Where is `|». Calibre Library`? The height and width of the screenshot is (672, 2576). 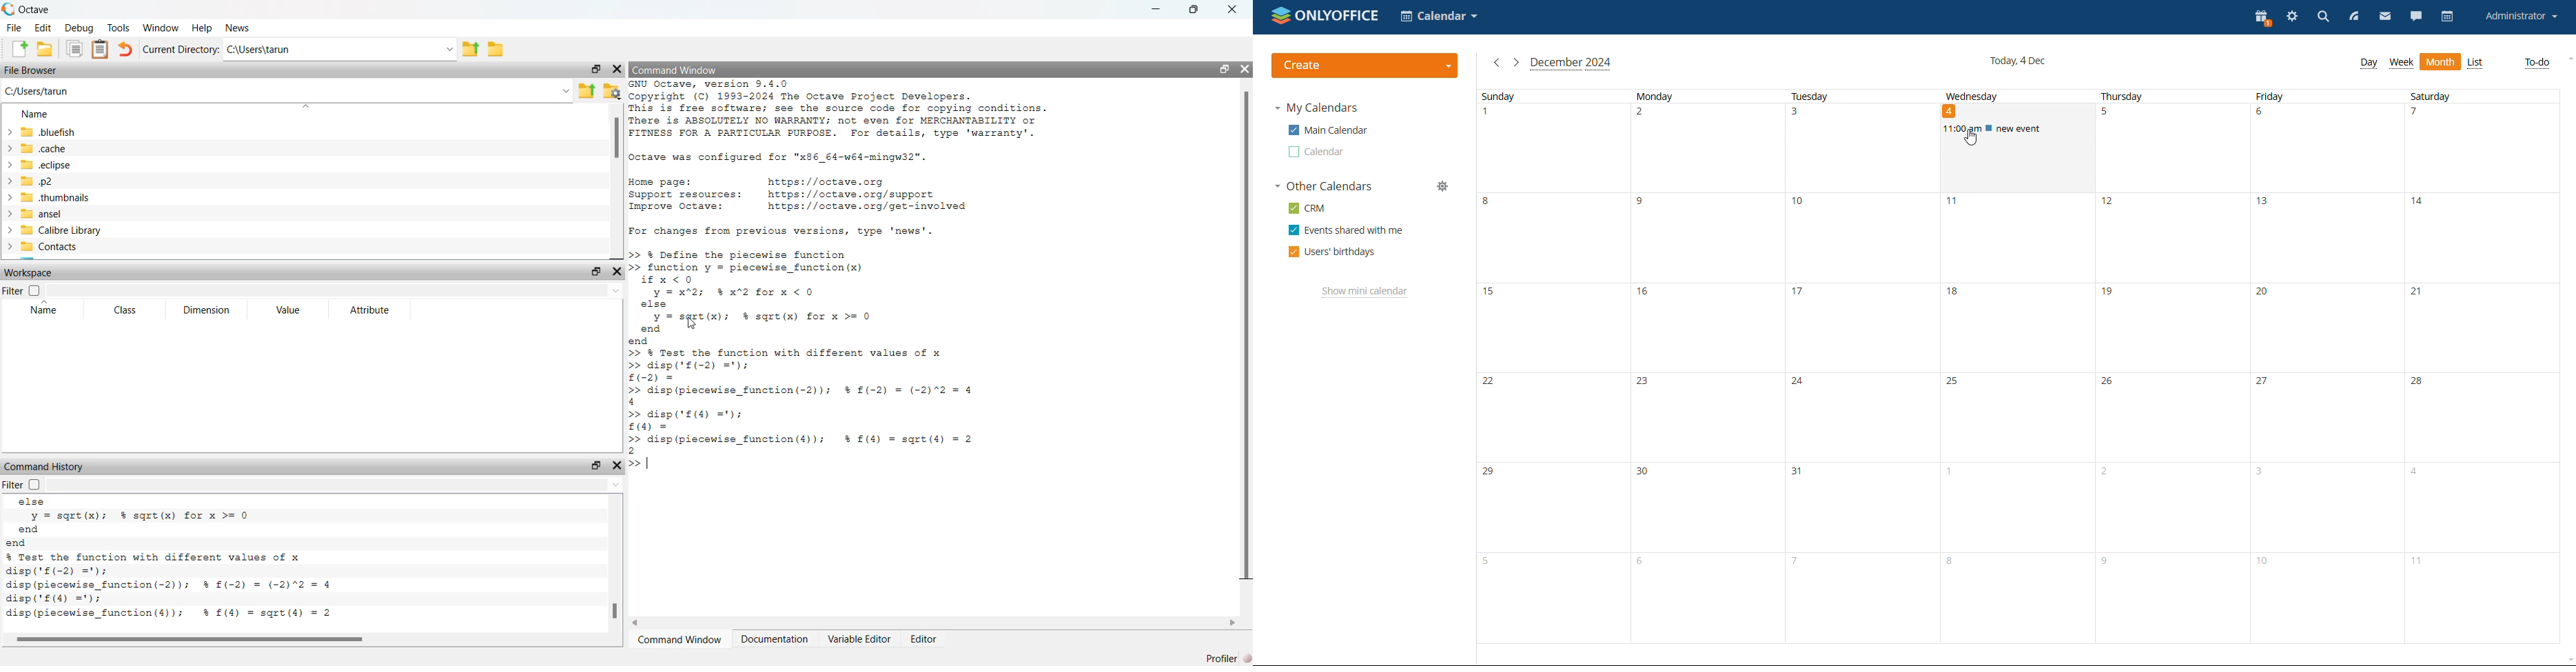 |». Calibre Library is located at coordinates (55, 230).